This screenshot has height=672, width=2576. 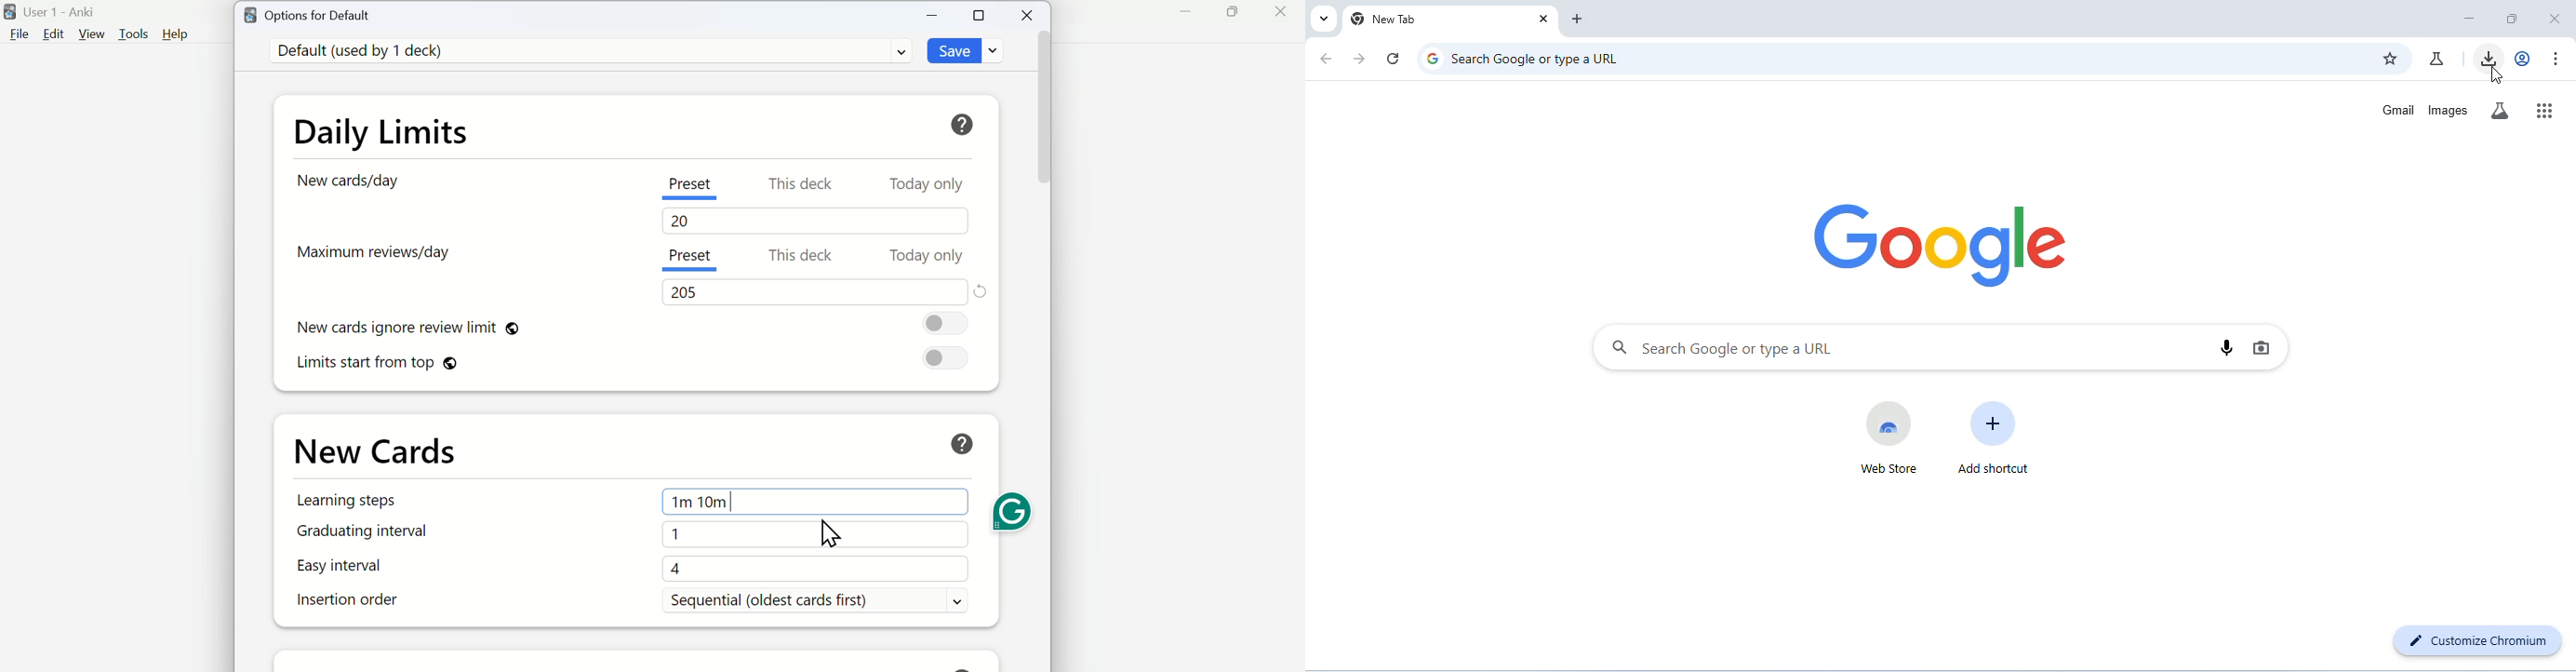 What do you see at coordinates (819, 570) in the screenshot?
I see `4` at bounding box center [819, 570].